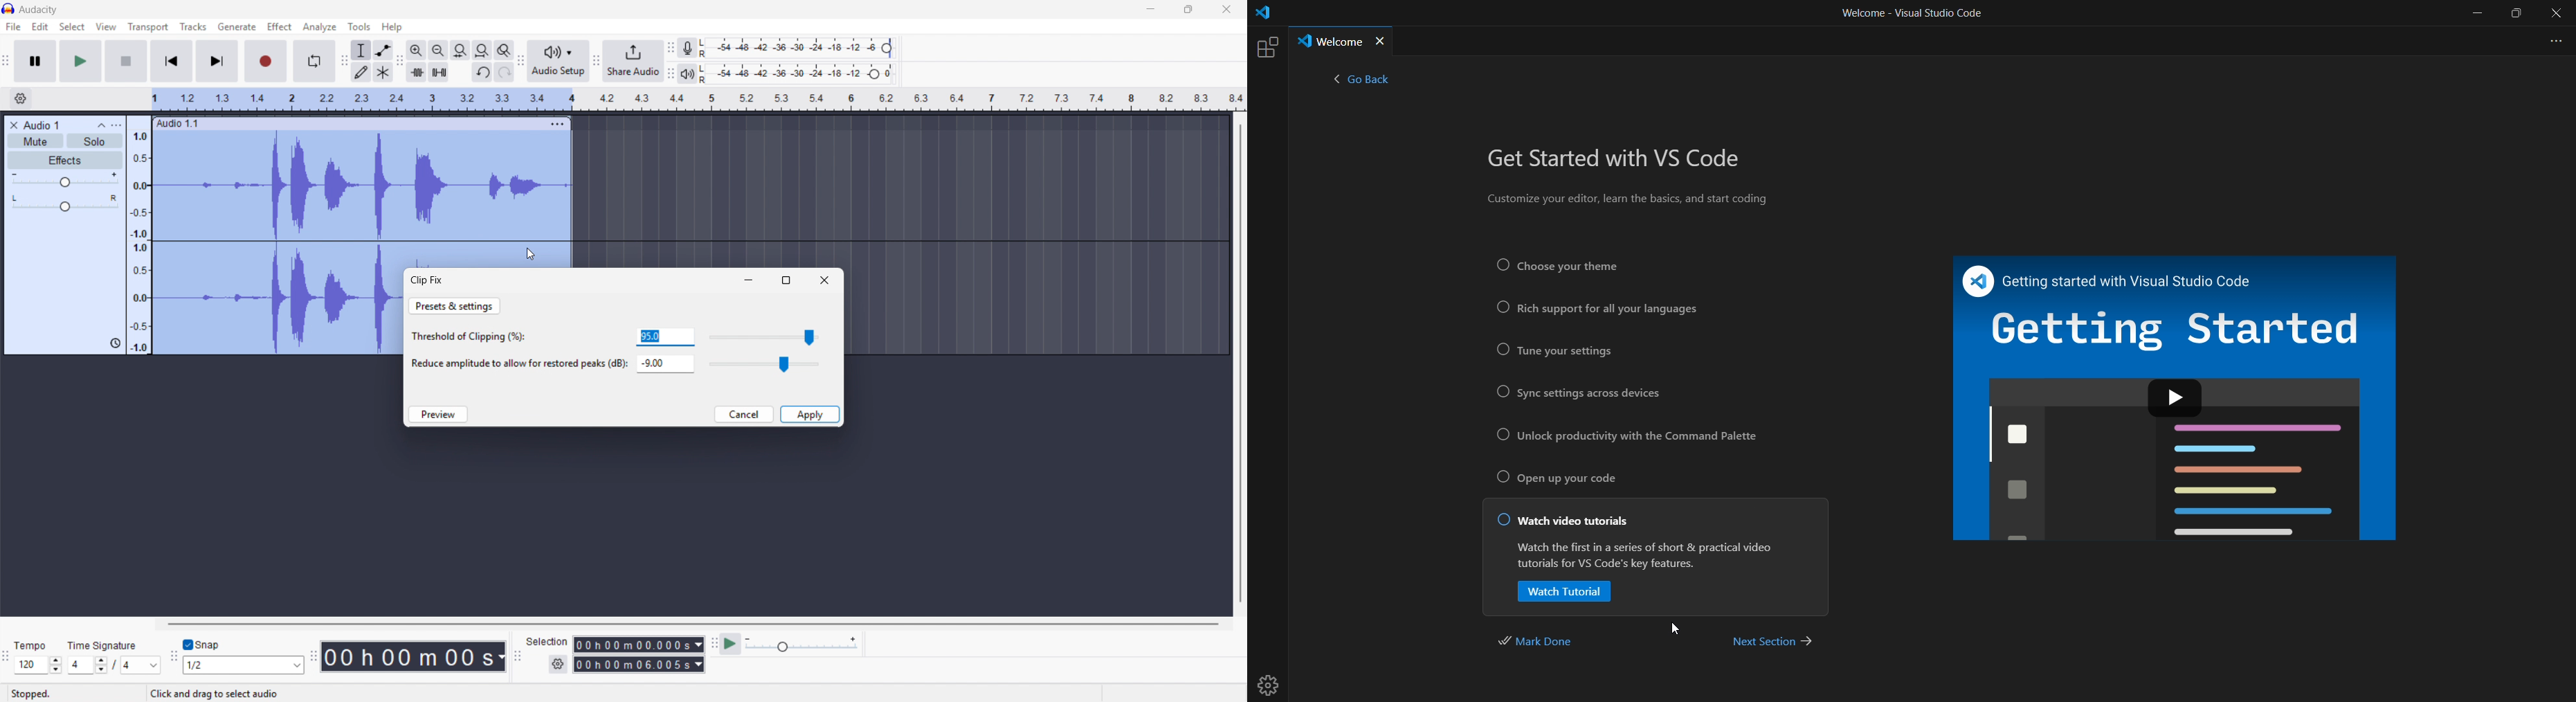 This screenshot has height=728, width=2576. What do you see at coordinates (66, 182) in the screenshot?
I see `gain` at bounding box center [66, 182].